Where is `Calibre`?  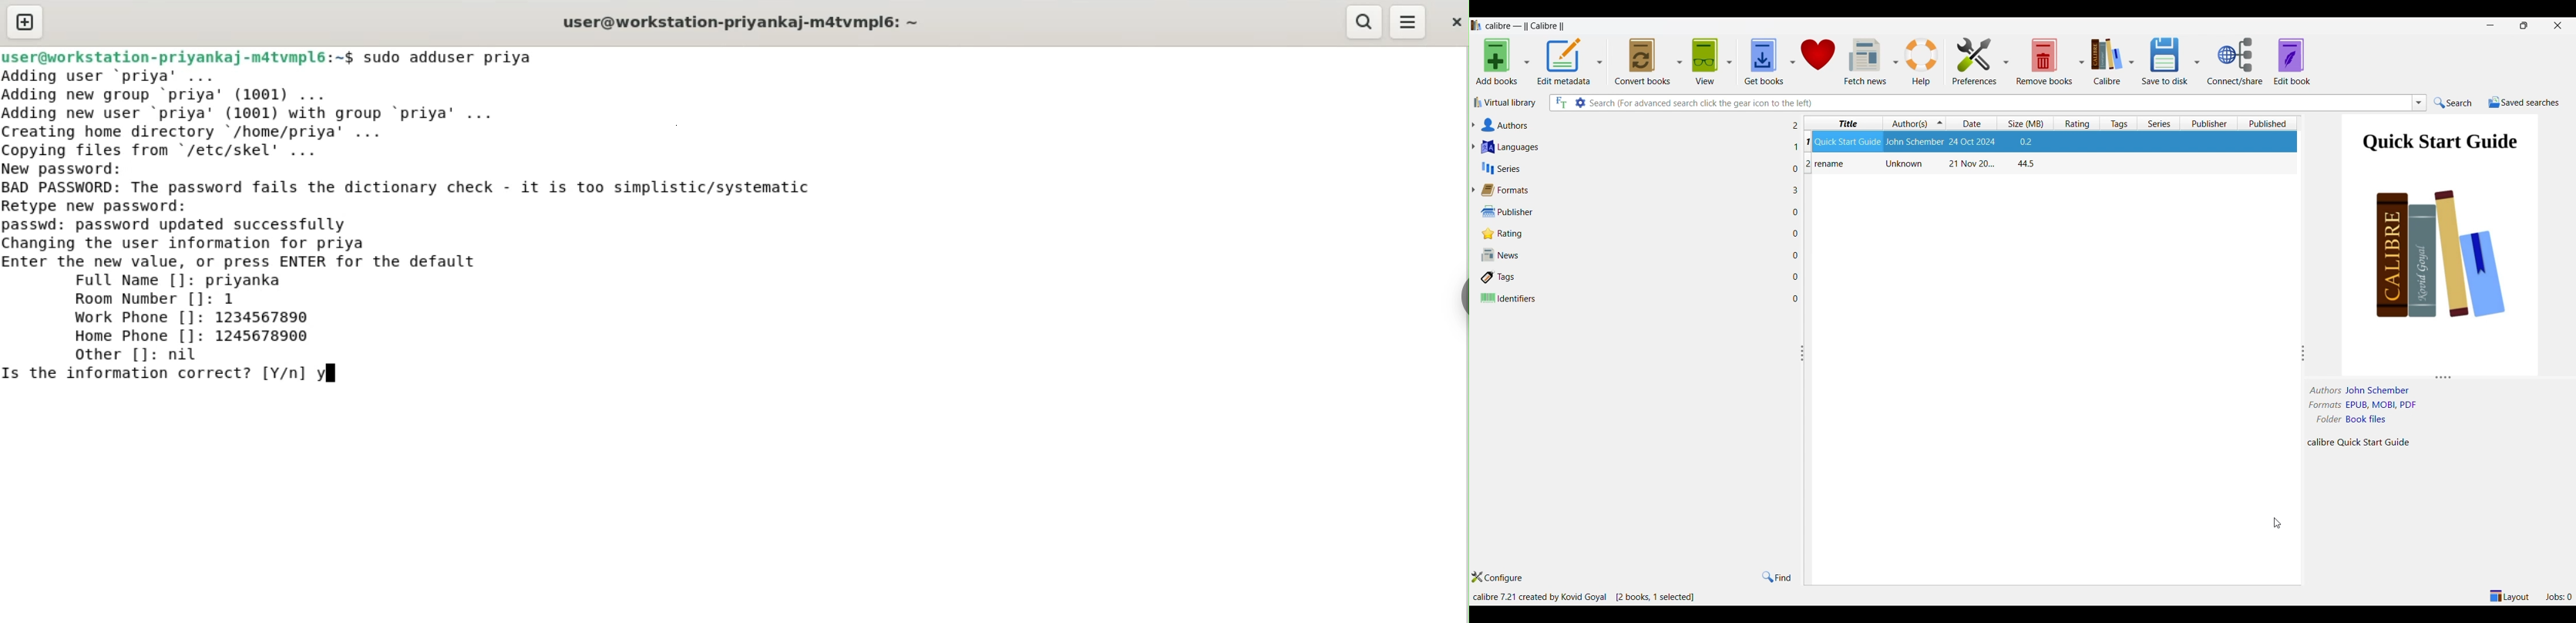
Calibre is located at coordinates (2106, 62).